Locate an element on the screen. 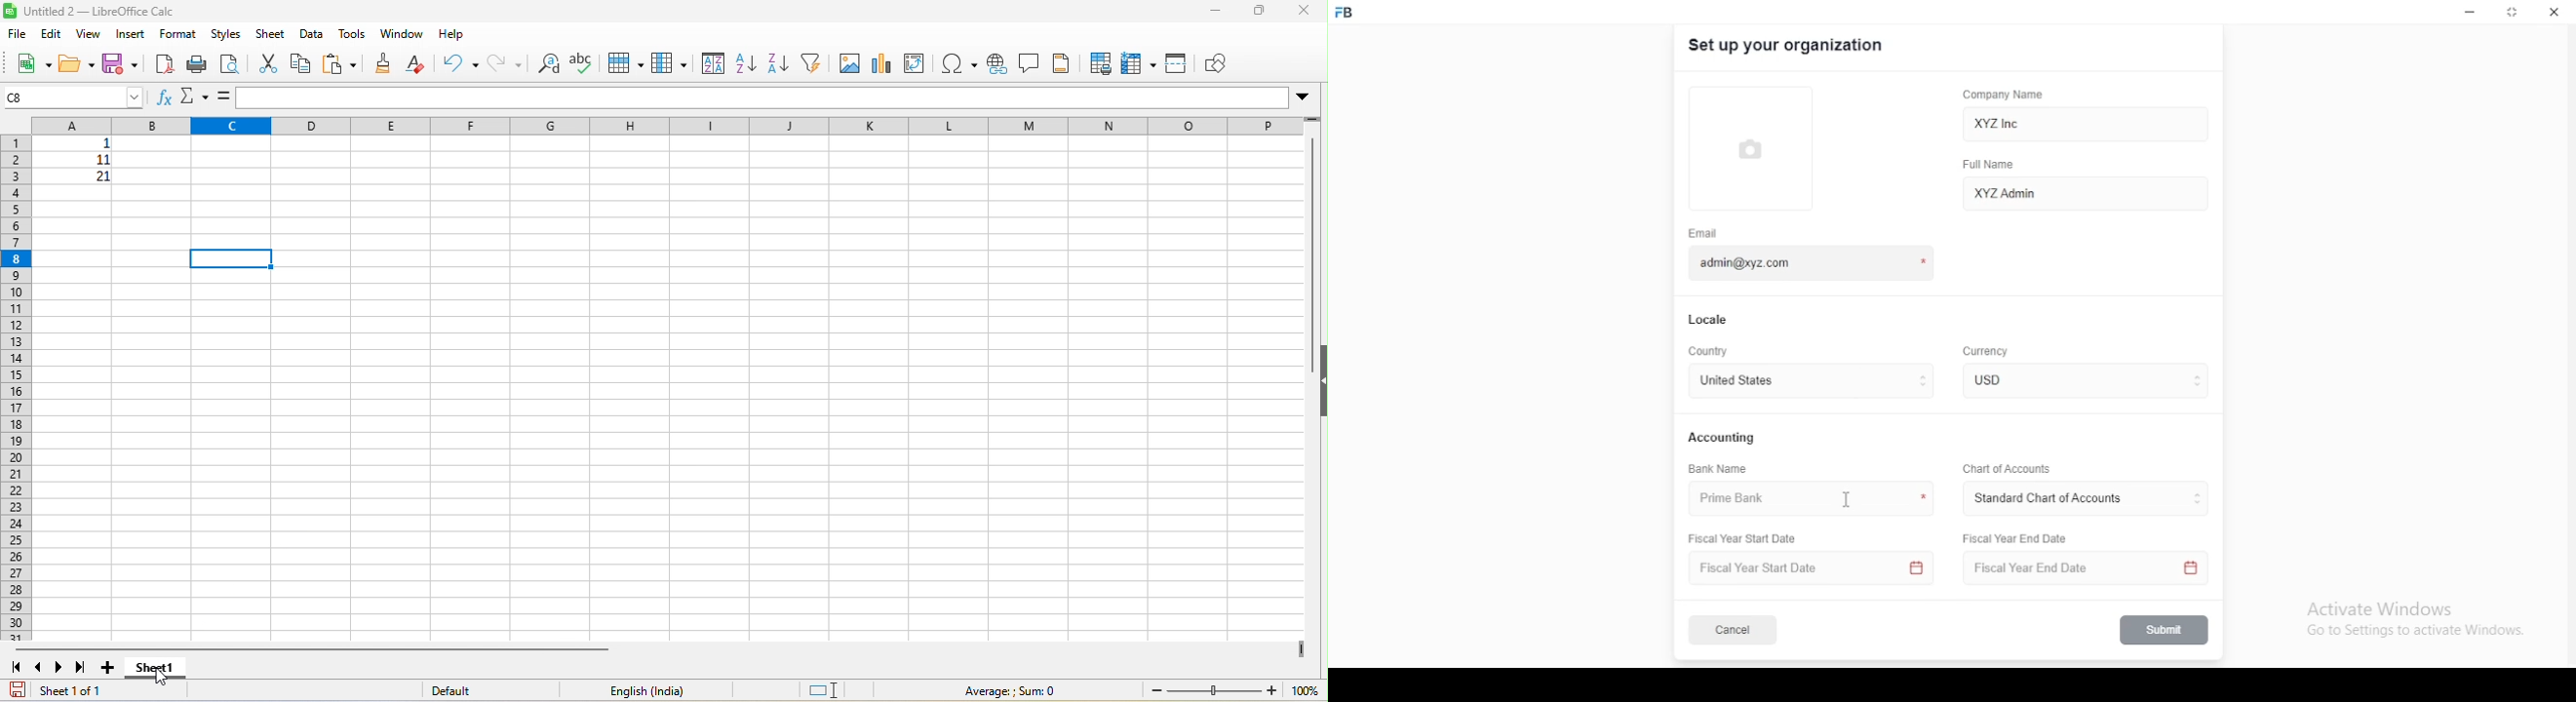 This screenshot has width=2576, height=728. row is located at coordinates (624, 61).